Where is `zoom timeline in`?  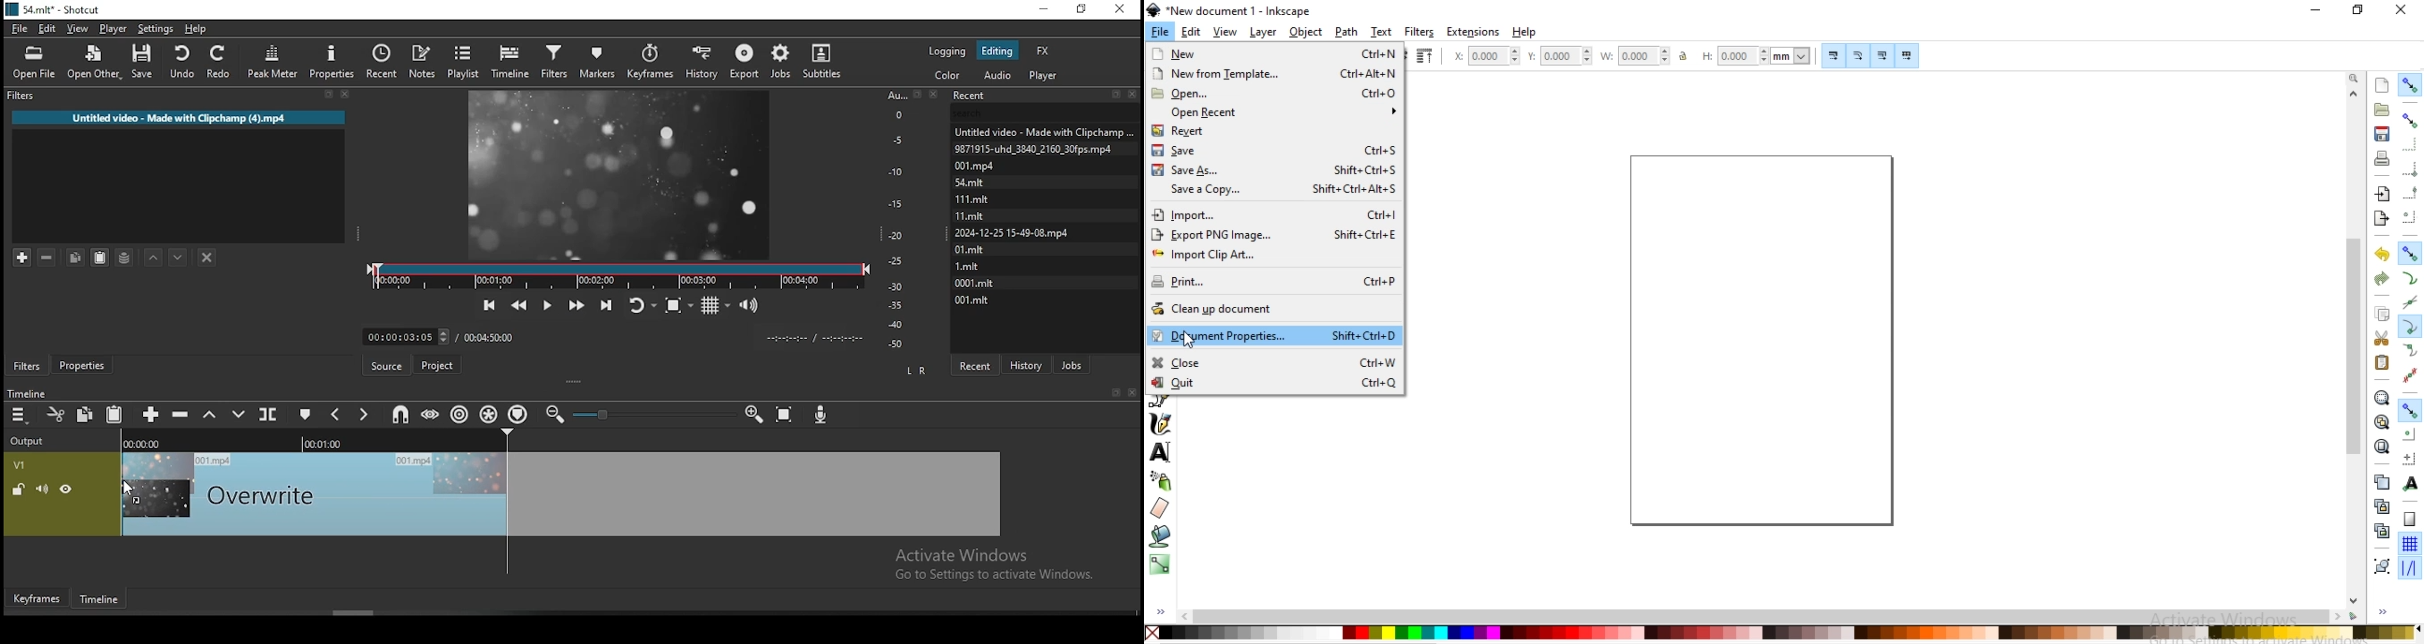
zoom timeline in is located at coordinates (557, 415).